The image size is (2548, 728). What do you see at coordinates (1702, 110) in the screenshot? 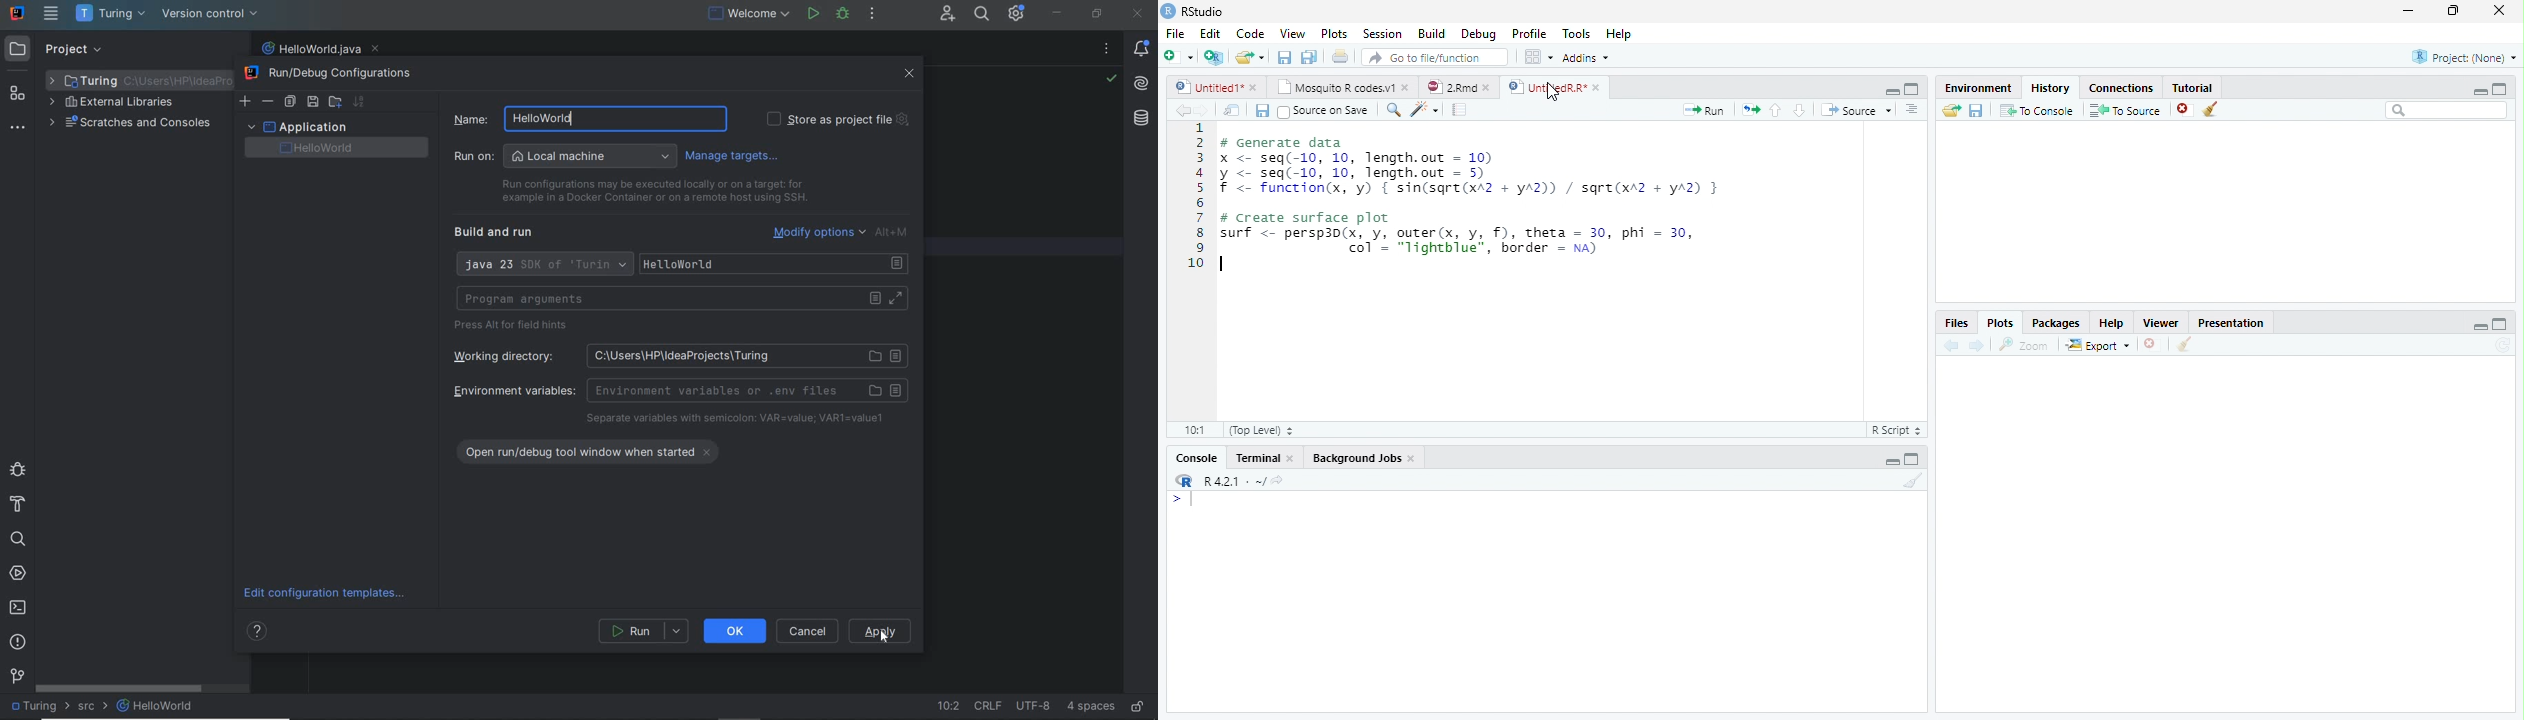
I see `Run` at bounding box center [1702, 110].